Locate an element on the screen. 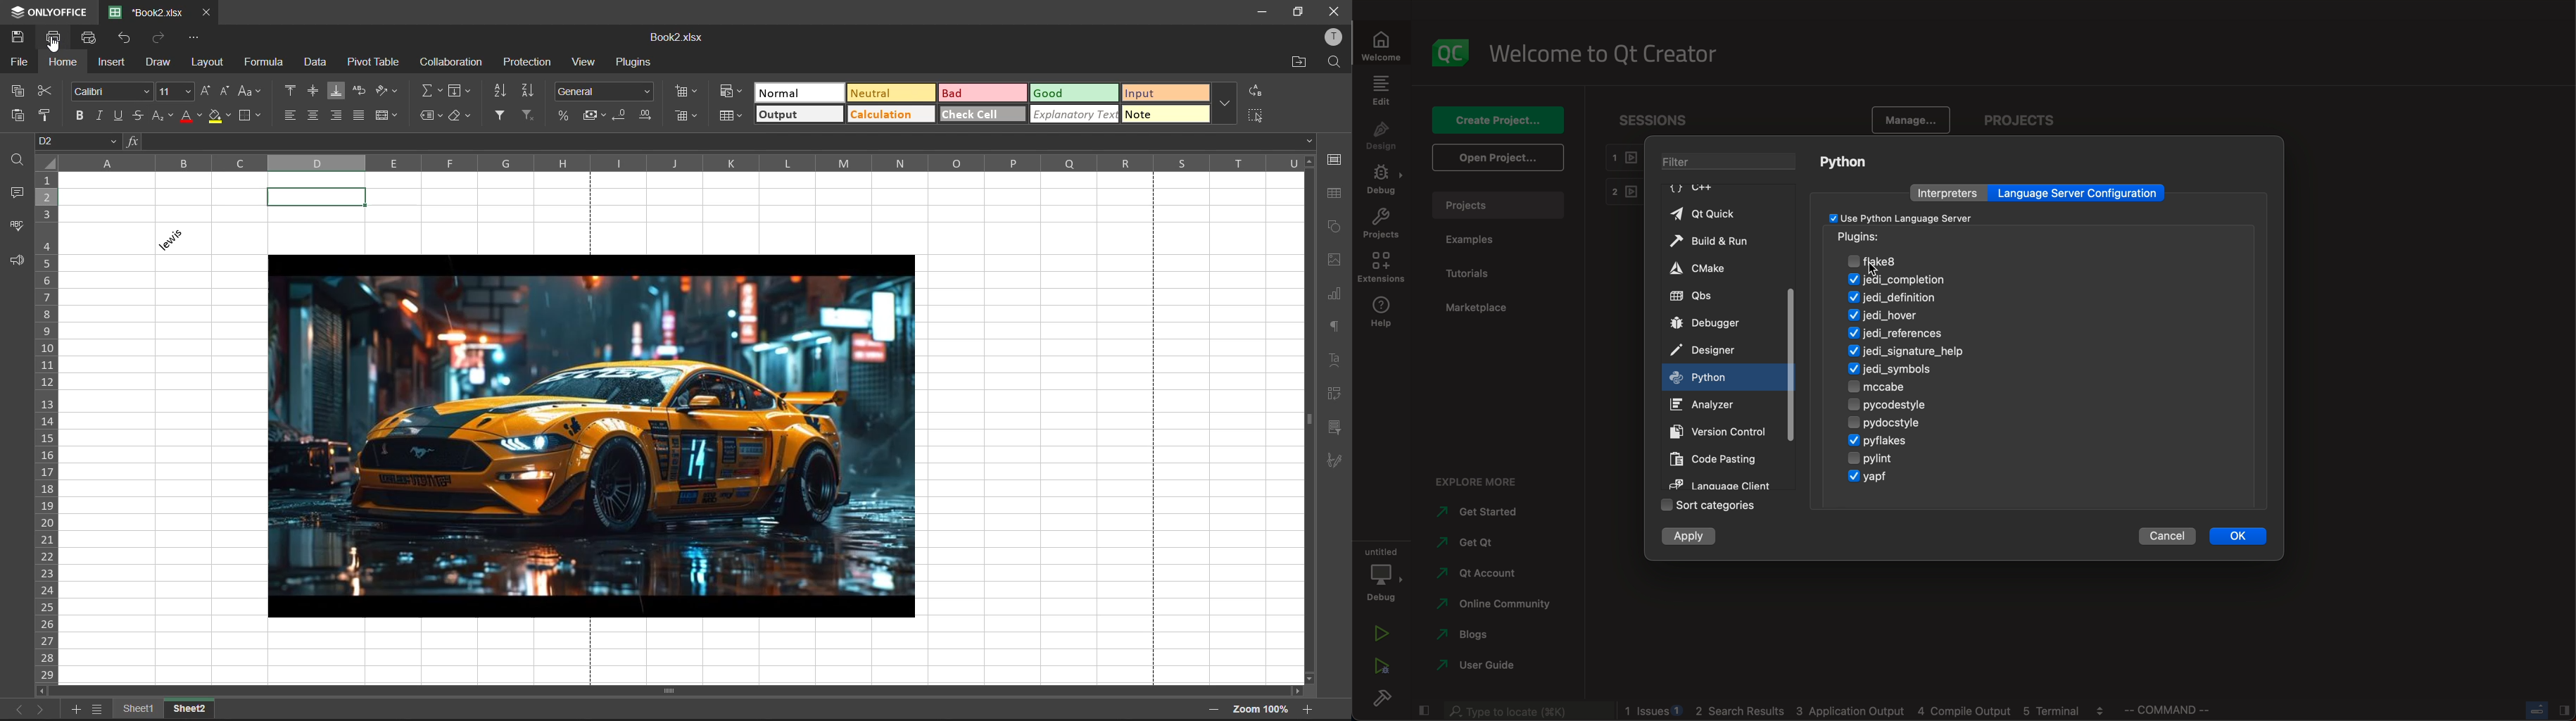  on key up is located at coordinates (1710, 377).